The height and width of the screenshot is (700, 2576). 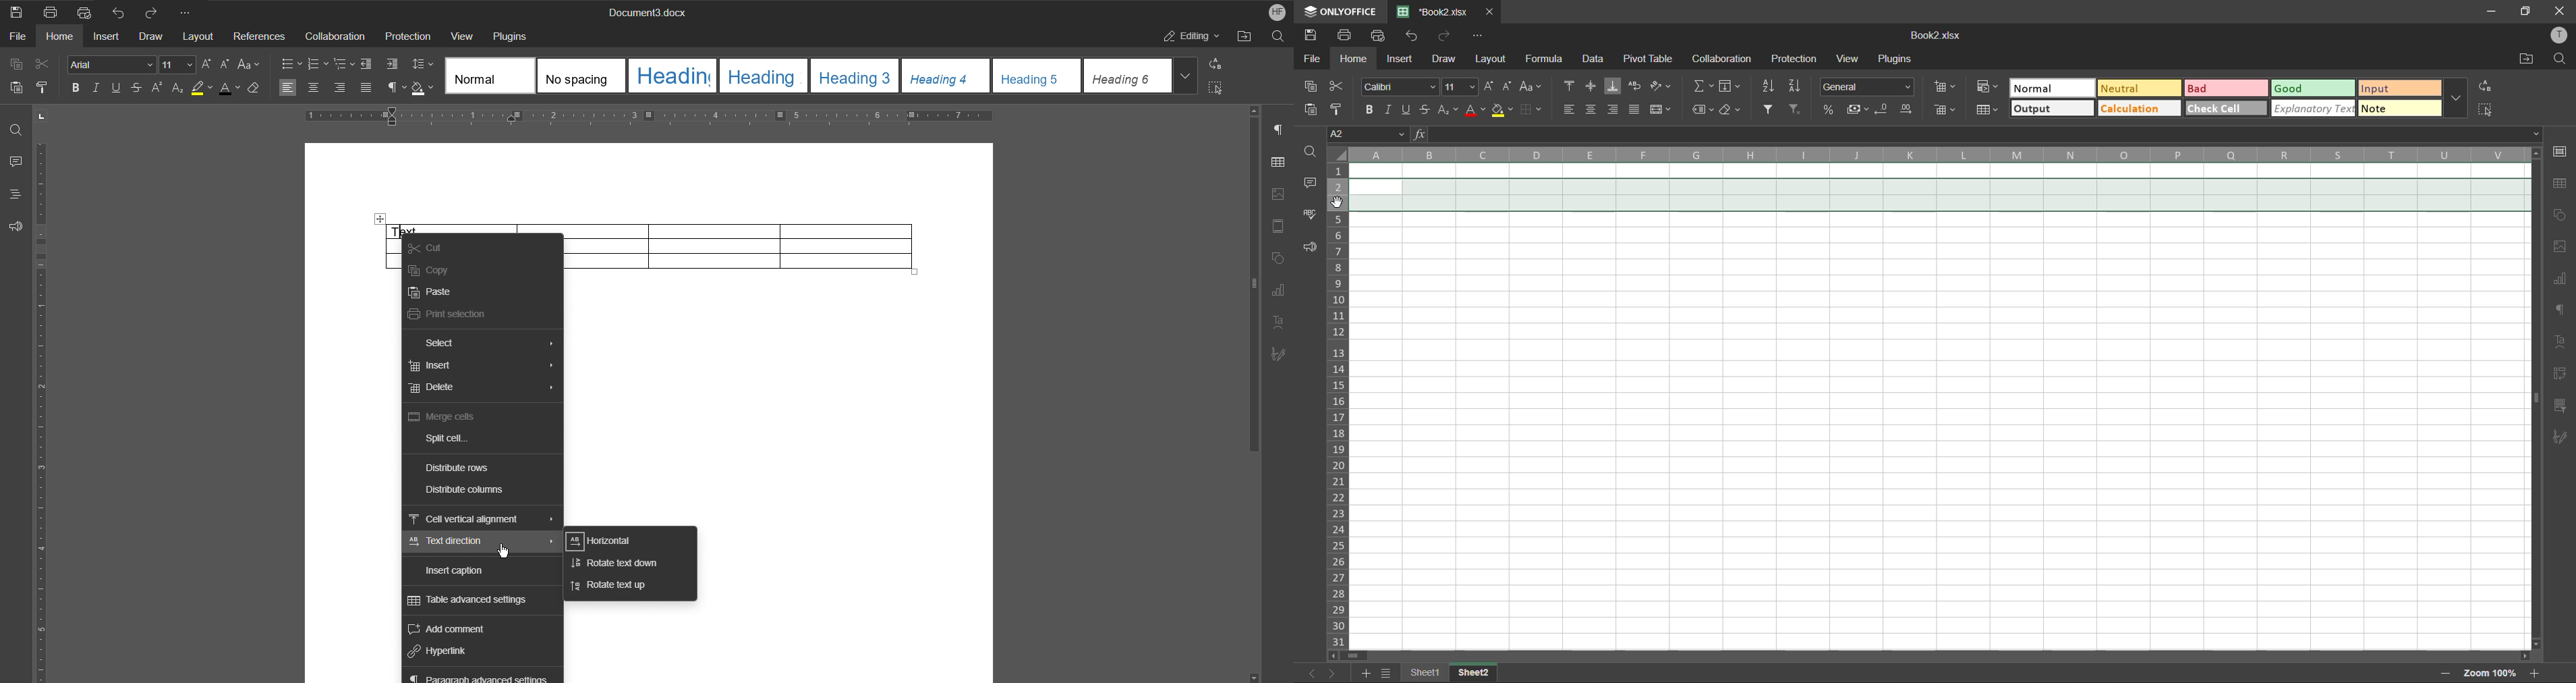 I want to click on Heading 2, so click(x=764, y=75).